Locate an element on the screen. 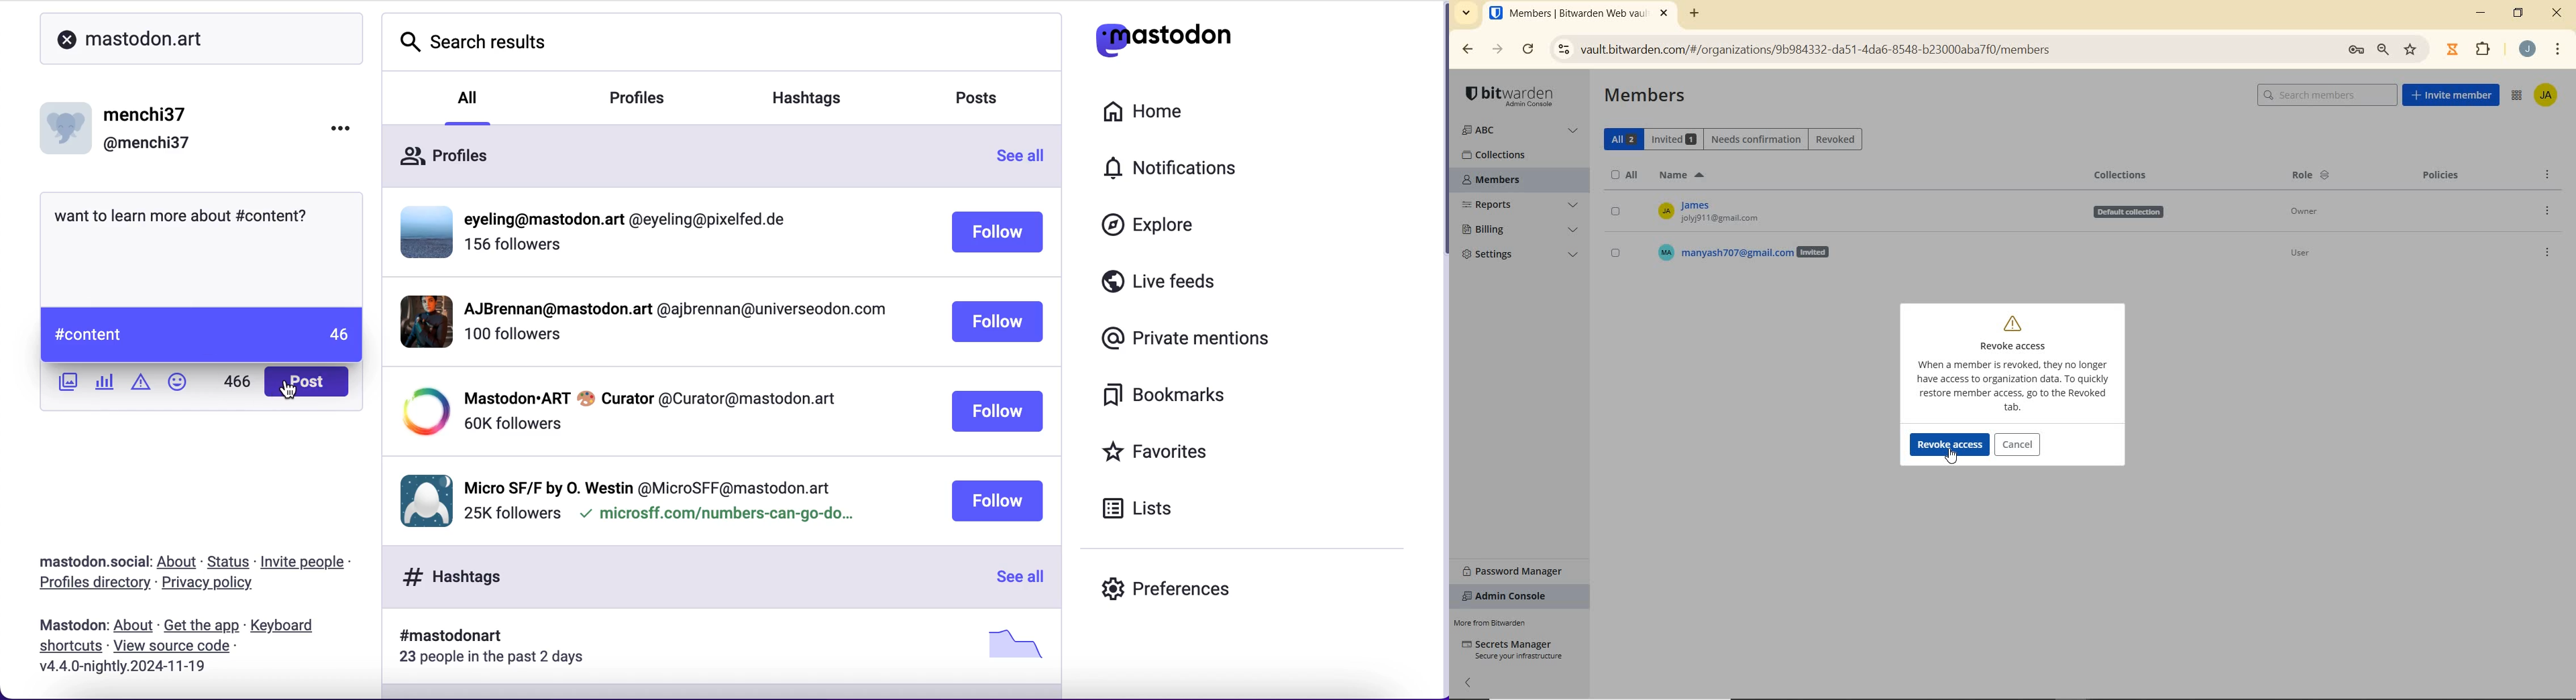 The width and height of the screenshot is (2576, 700). OPTIONS is located at coordinates (2551, 248).